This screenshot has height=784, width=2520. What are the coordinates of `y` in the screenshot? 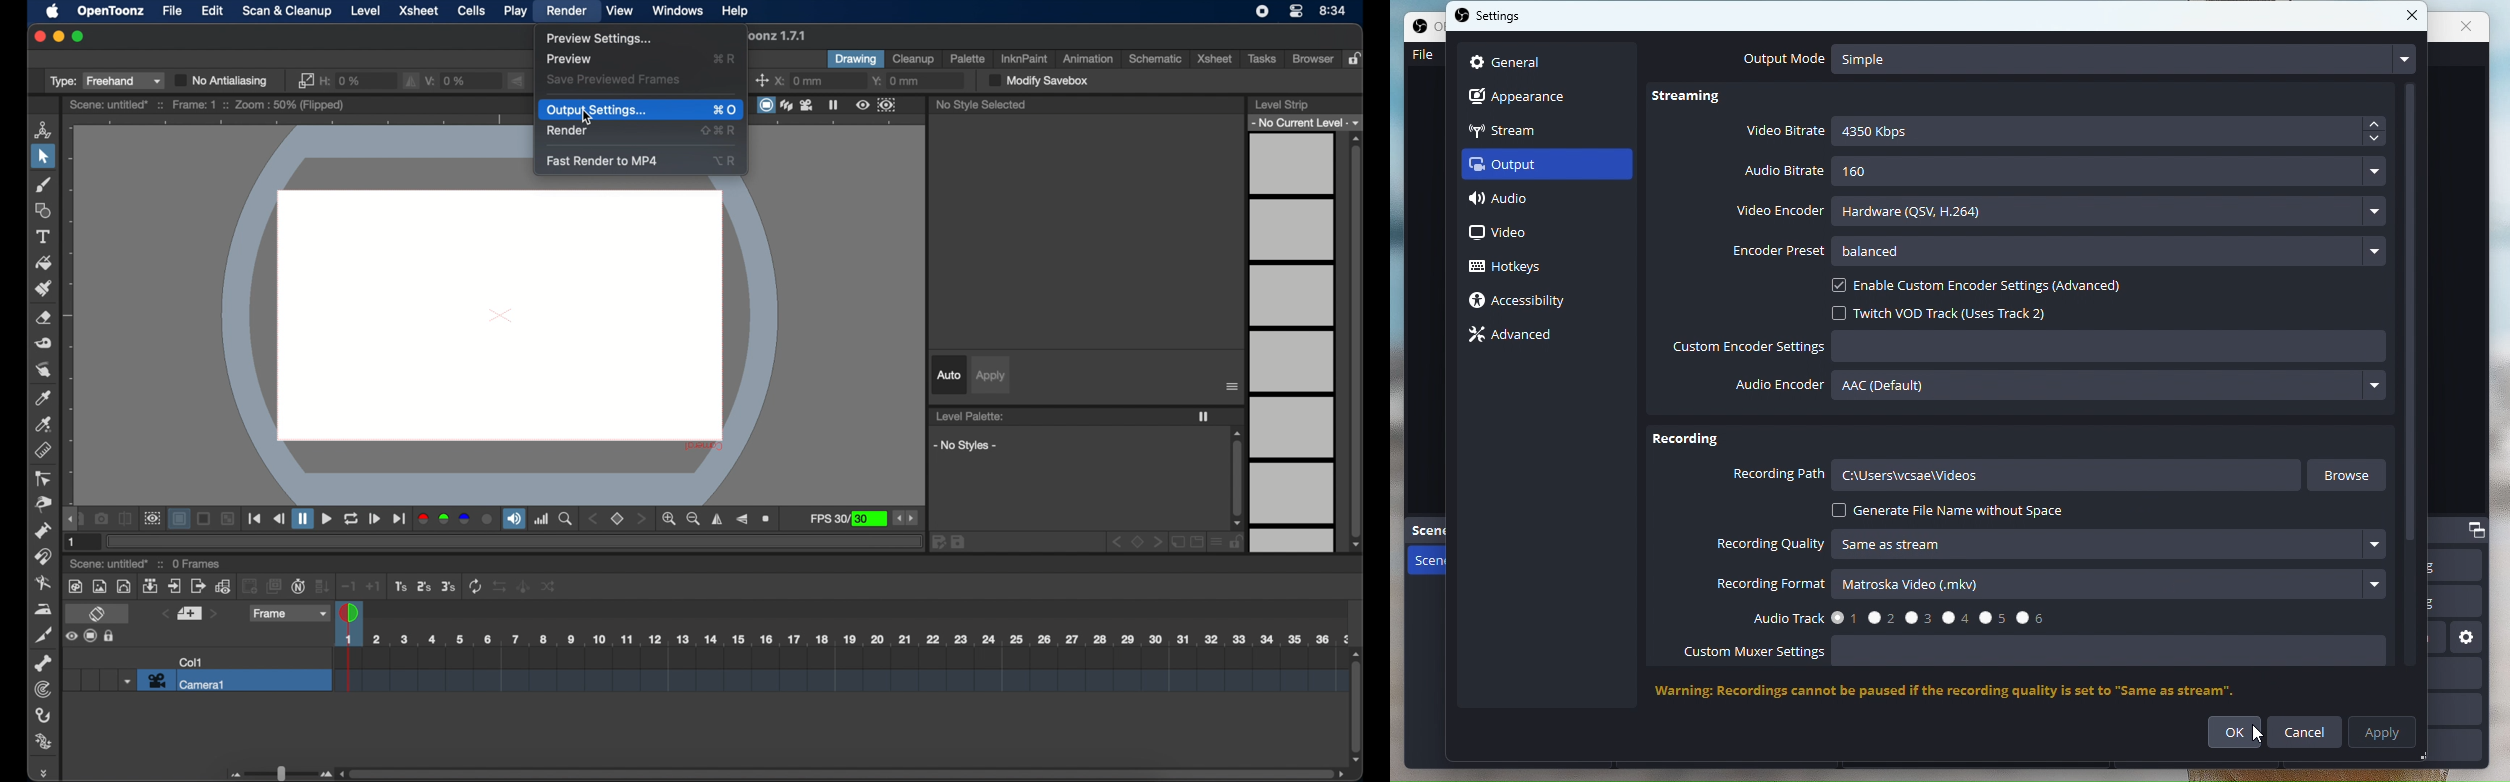 It's located at (896, 81).